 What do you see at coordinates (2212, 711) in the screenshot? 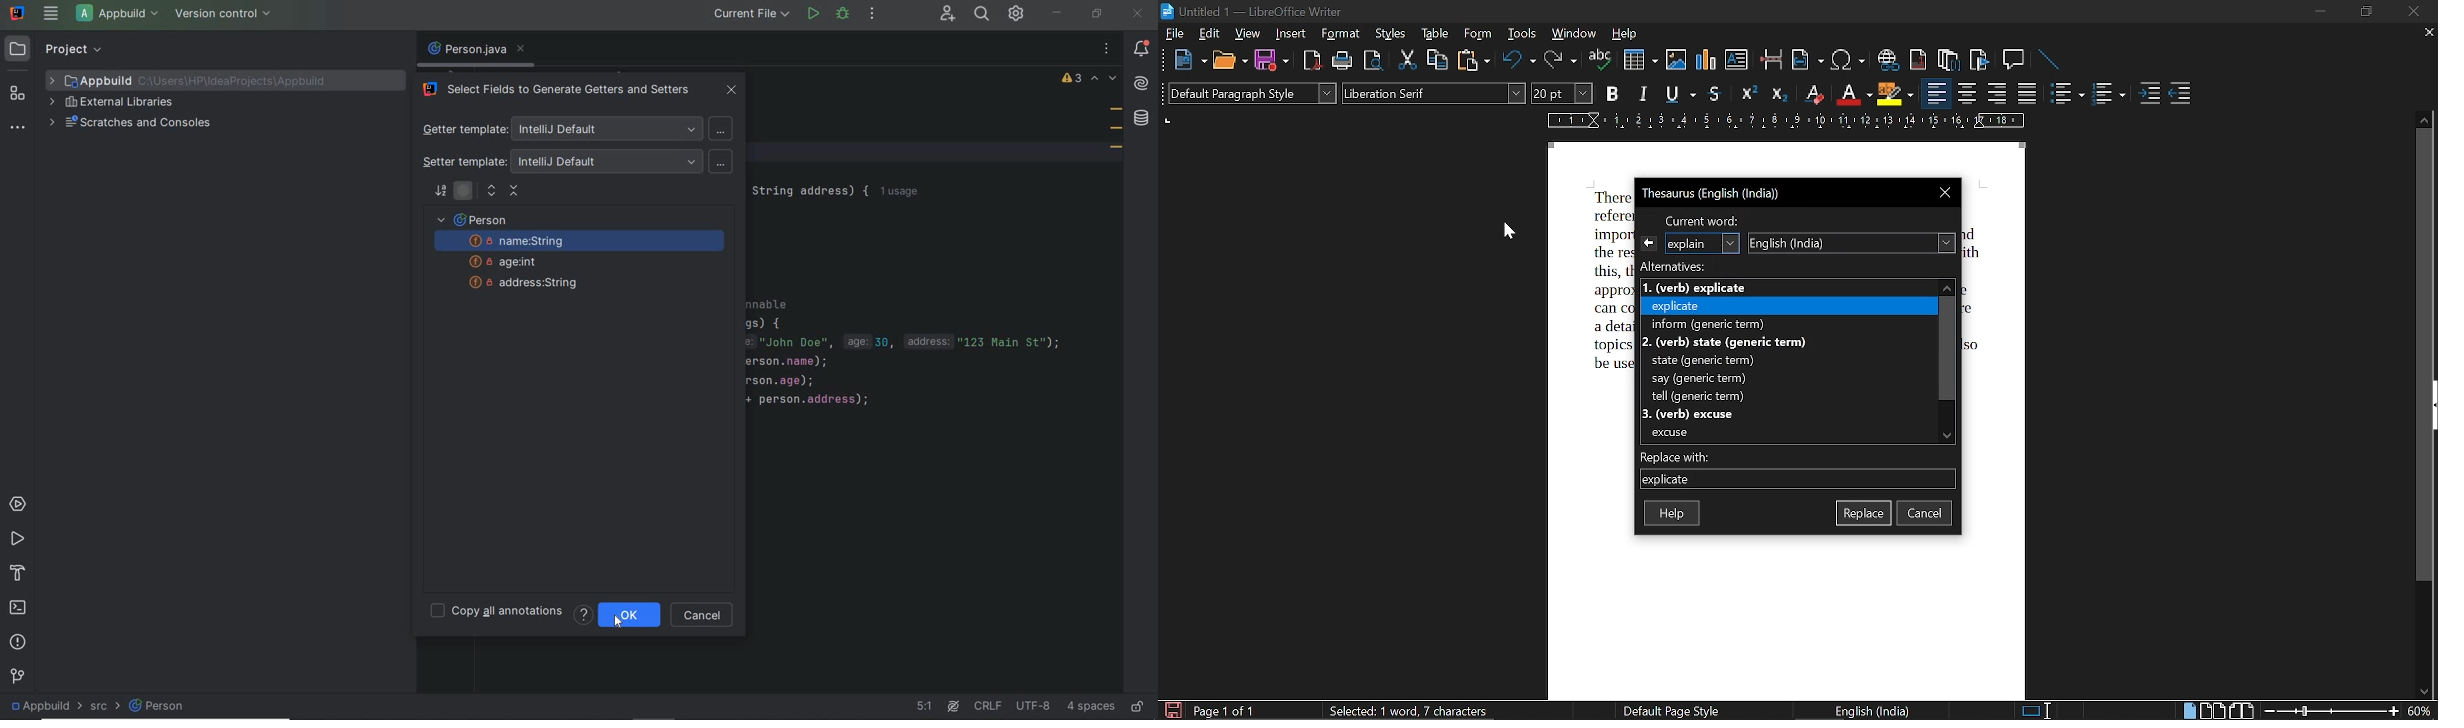
I see `multiple page view` at bounding box center [2212, 711].